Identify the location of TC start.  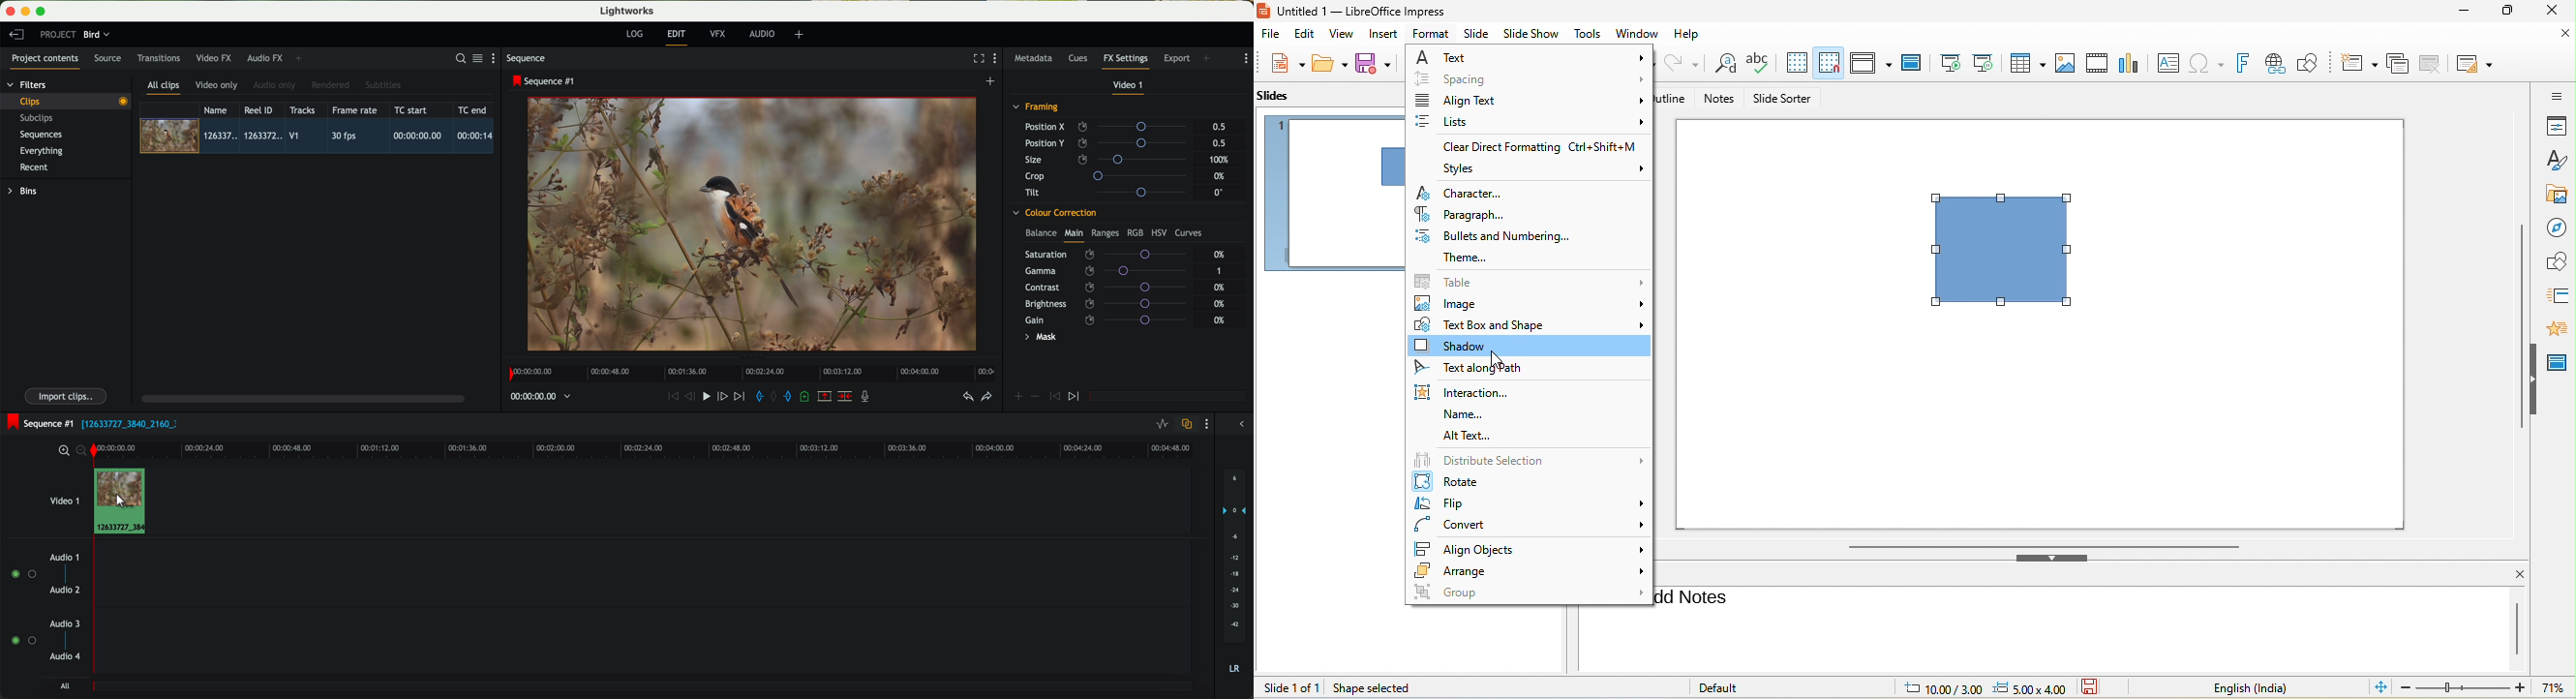
(412, 110).